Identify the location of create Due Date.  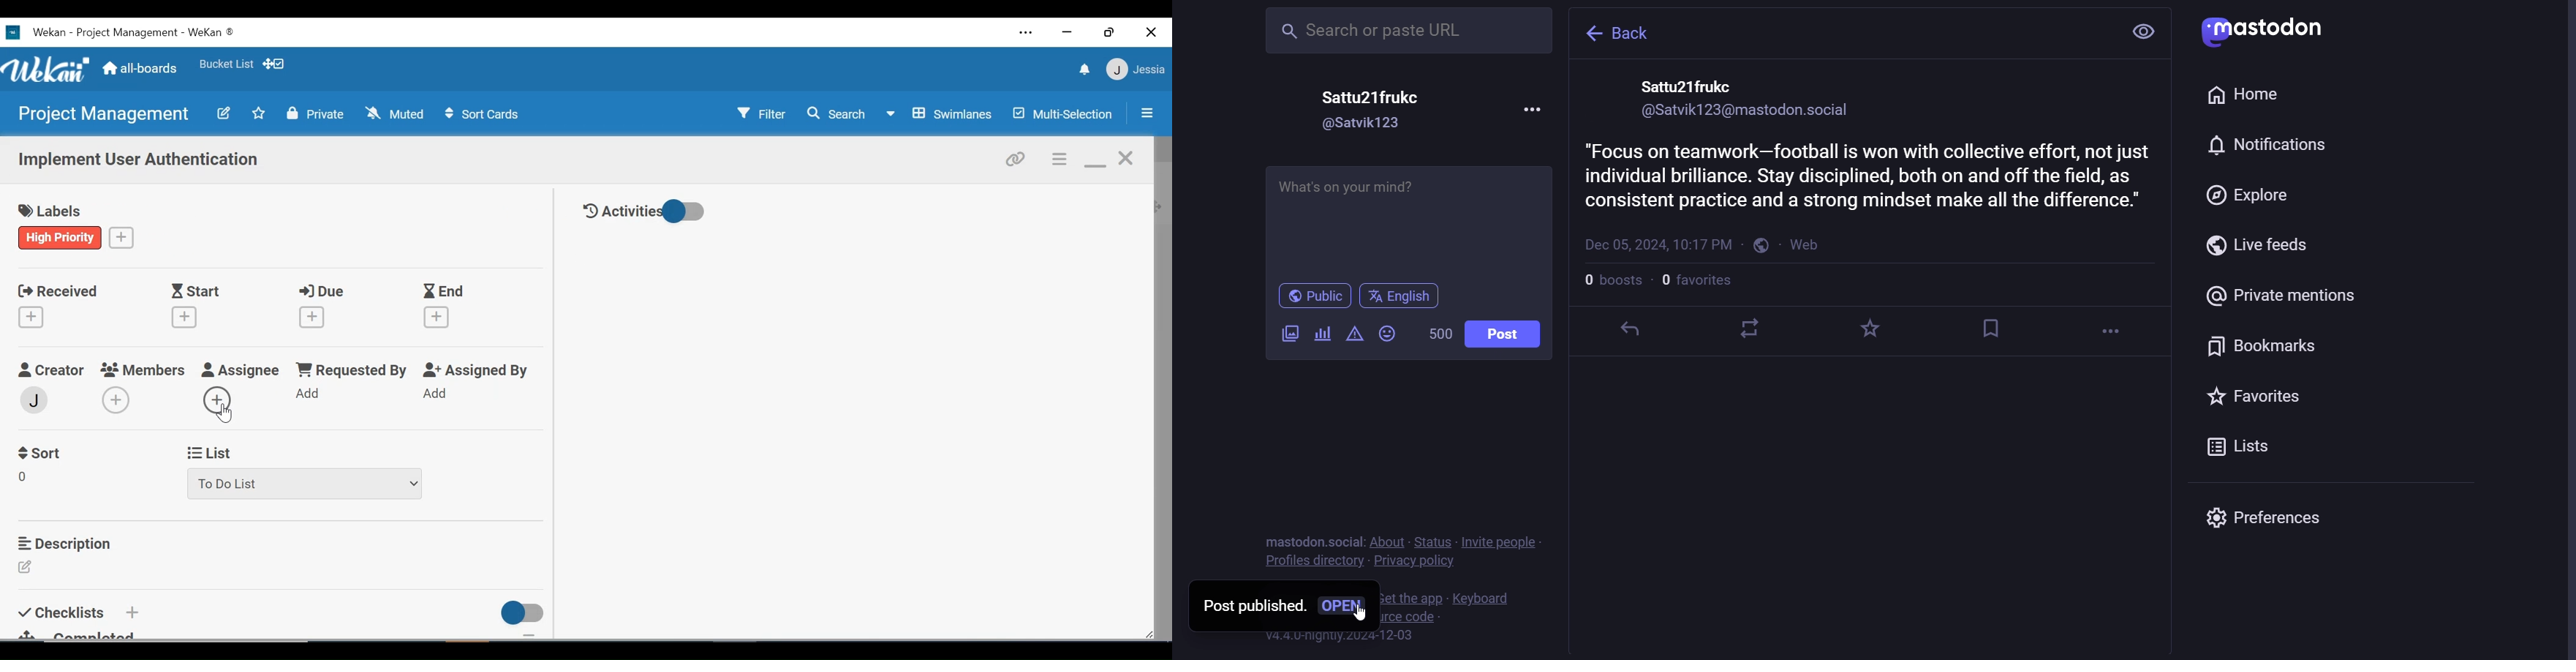
(313, 317).